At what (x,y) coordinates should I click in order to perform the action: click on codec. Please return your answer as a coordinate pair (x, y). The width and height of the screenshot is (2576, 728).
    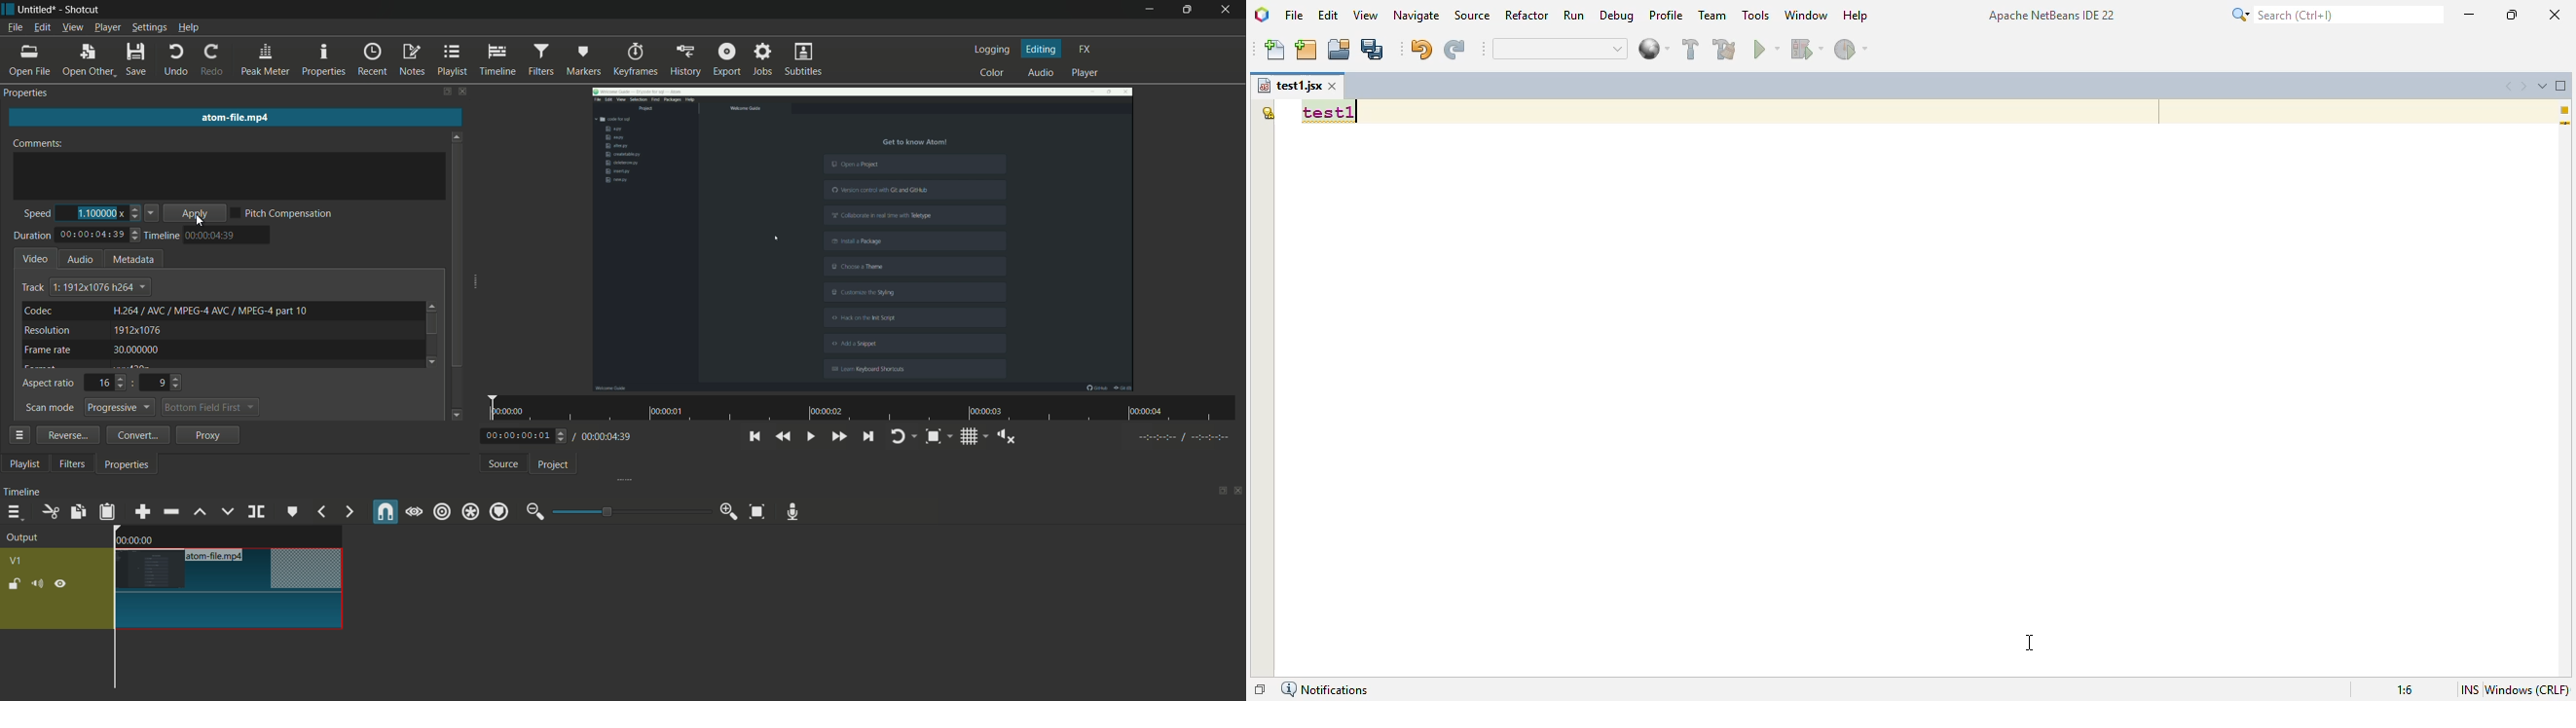
    Looking at the image, I should click on (37, 310).